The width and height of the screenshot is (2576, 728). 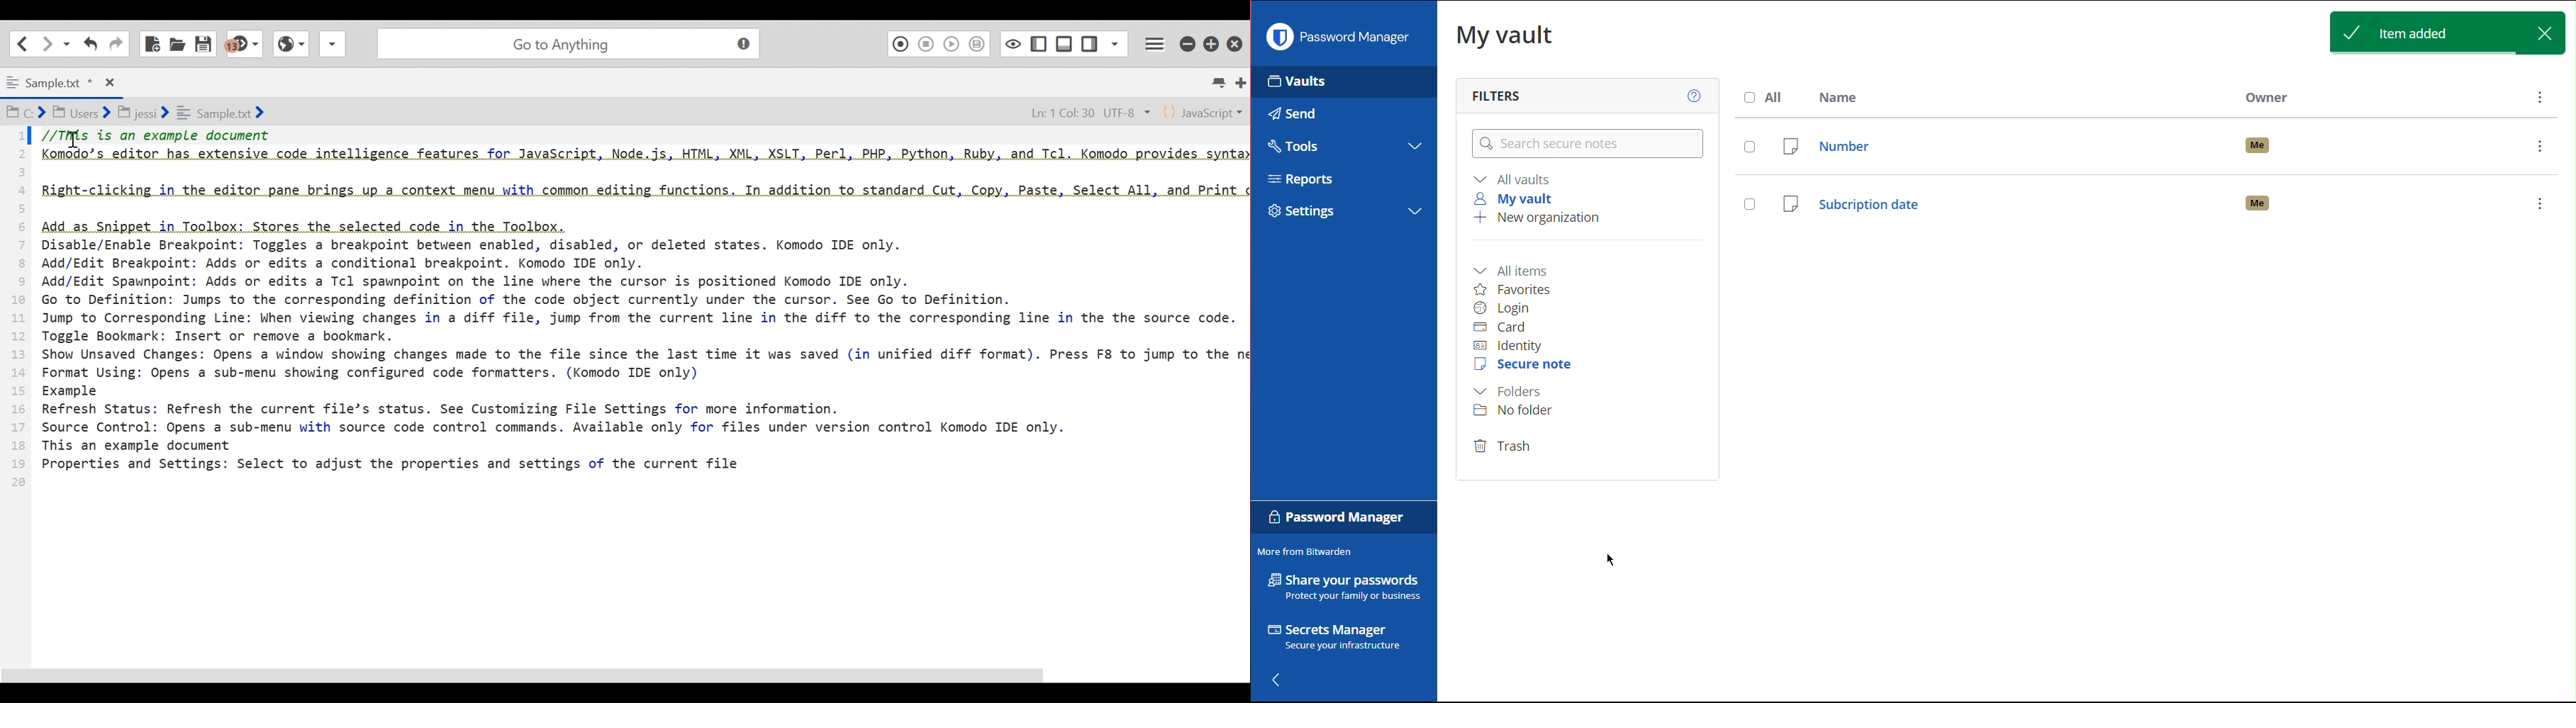 I want to click on Tools, so click(x=1291, y=144).